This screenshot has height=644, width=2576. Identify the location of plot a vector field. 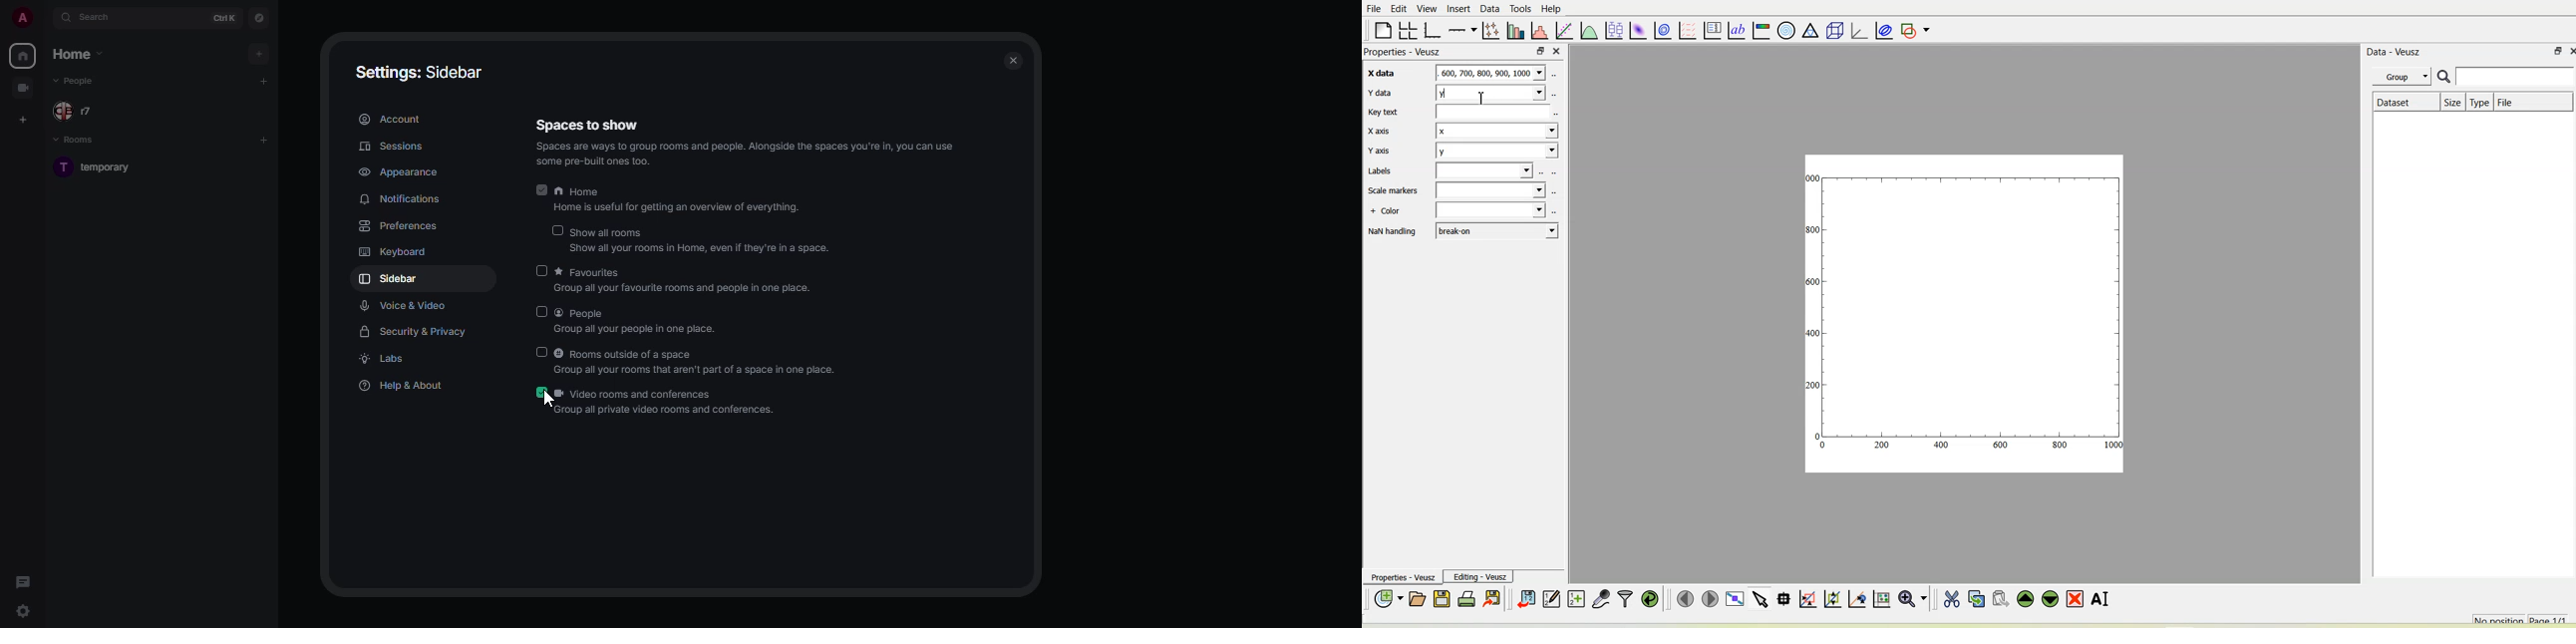
(1687, 30).